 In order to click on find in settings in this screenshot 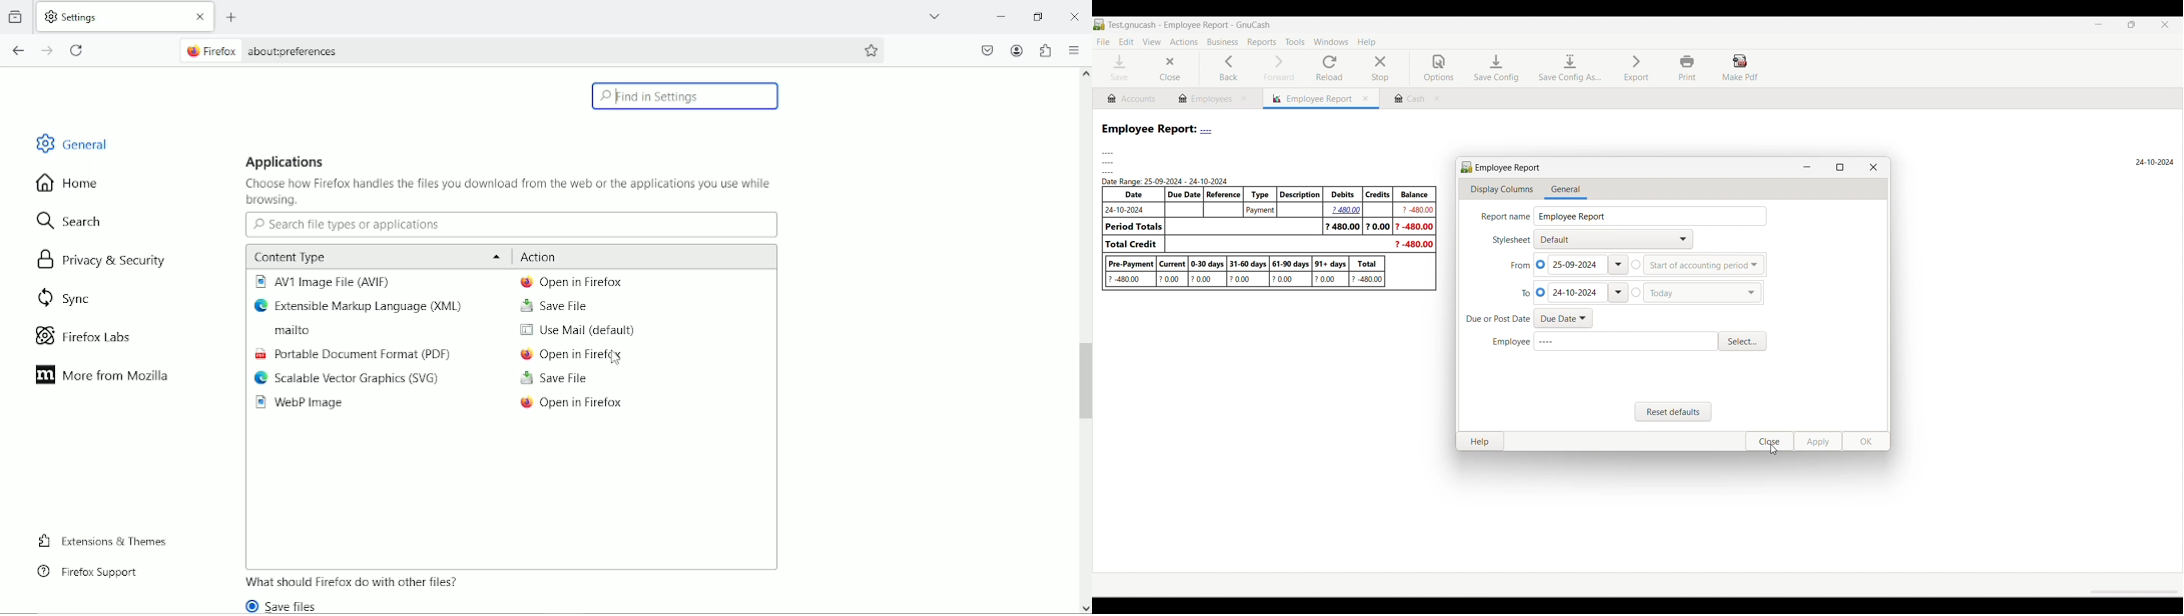, I will do `click(687, 96)`.